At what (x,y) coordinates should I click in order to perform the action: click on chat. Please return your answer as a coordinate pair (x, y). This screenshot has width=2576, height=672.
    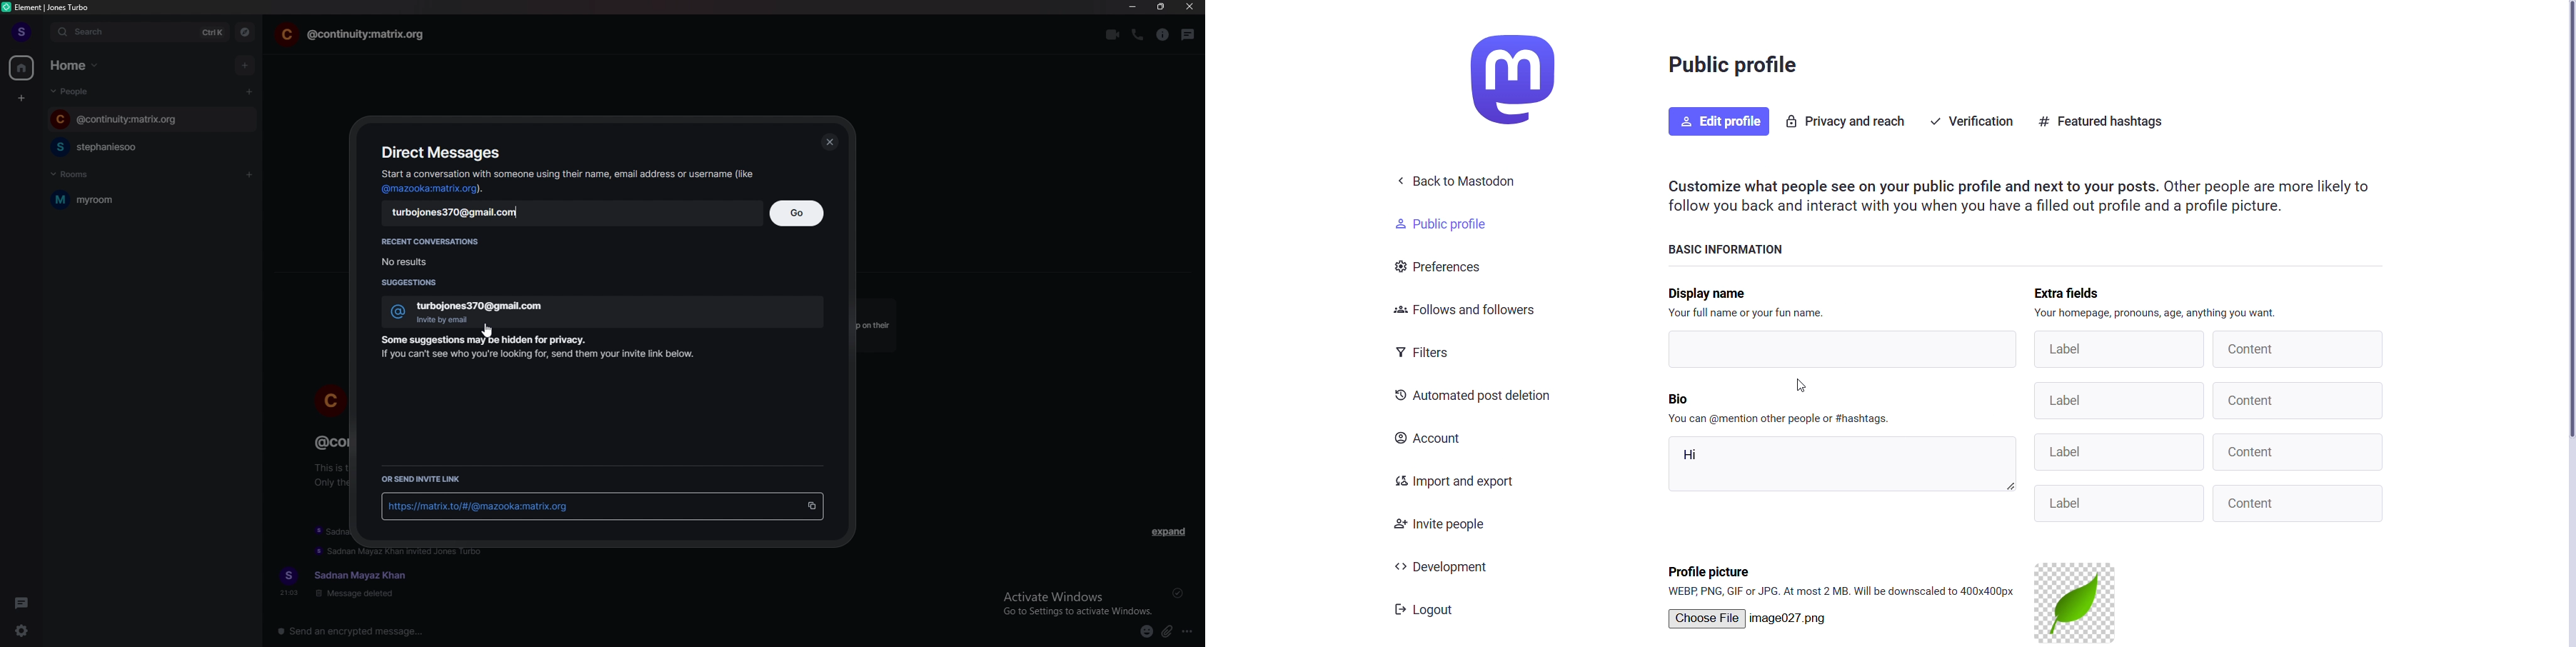
    Looking at the image, I should click on (139, 119).